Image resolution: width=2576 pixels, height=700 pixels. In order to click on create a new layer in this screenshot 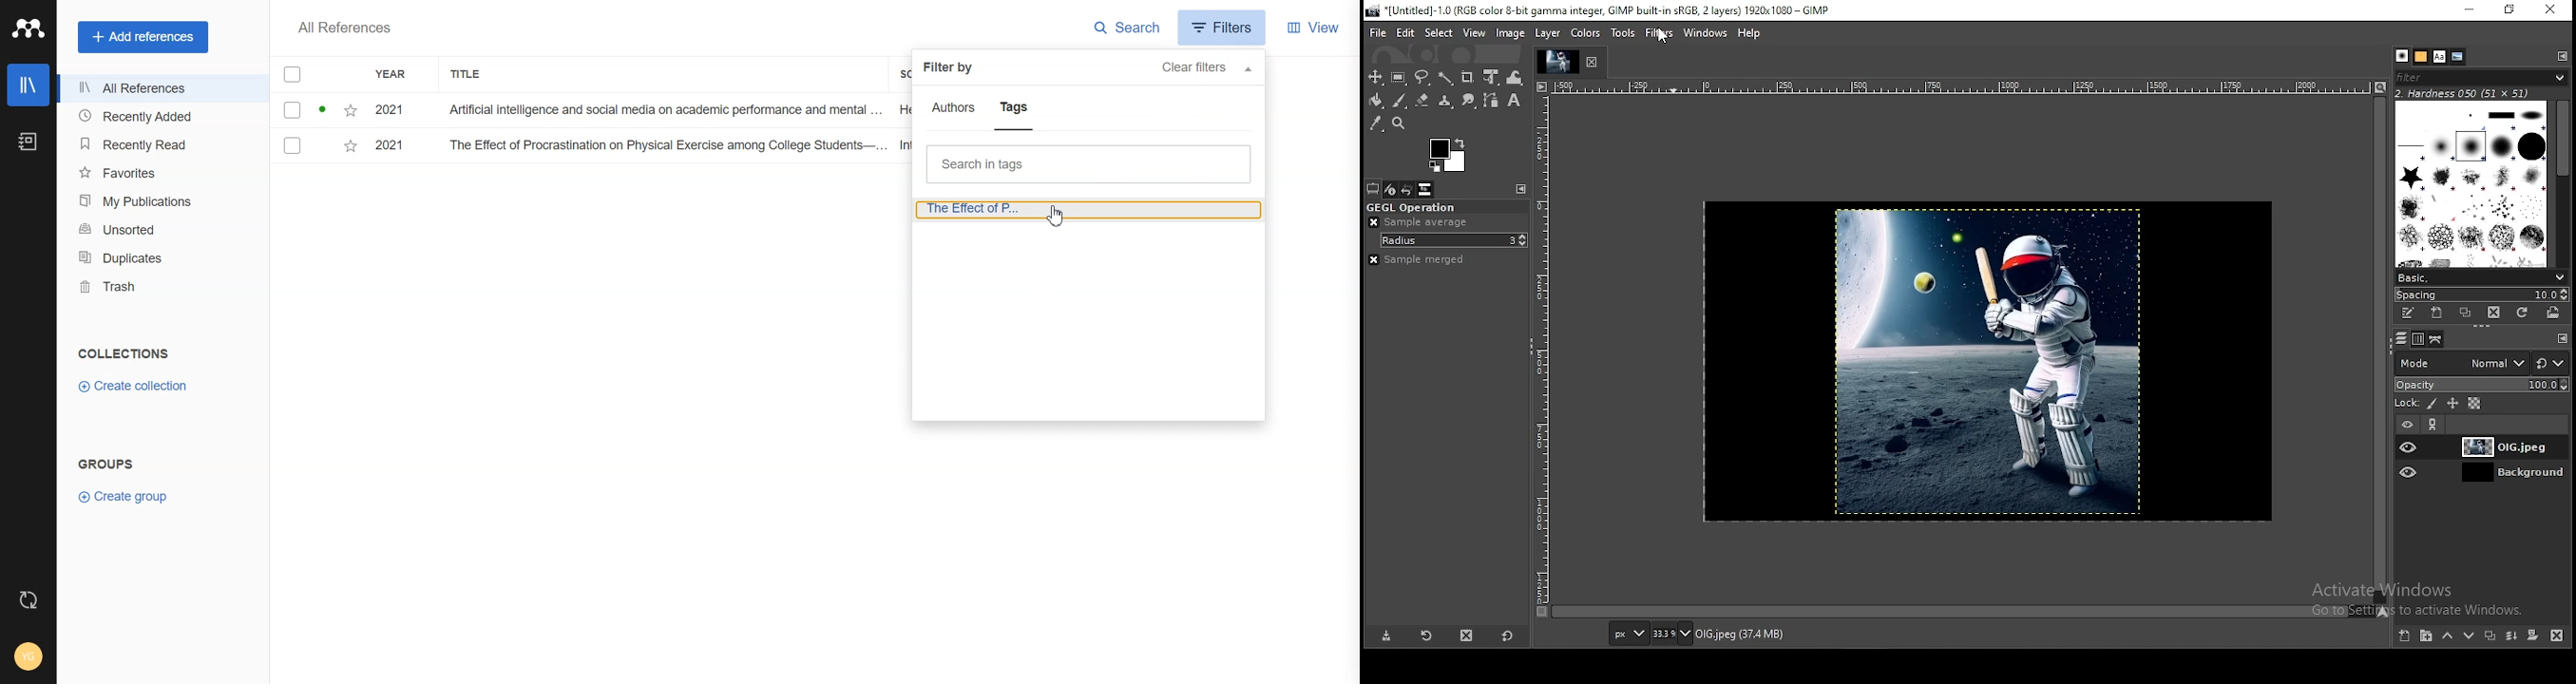, I will do `click(2406, 636)`.